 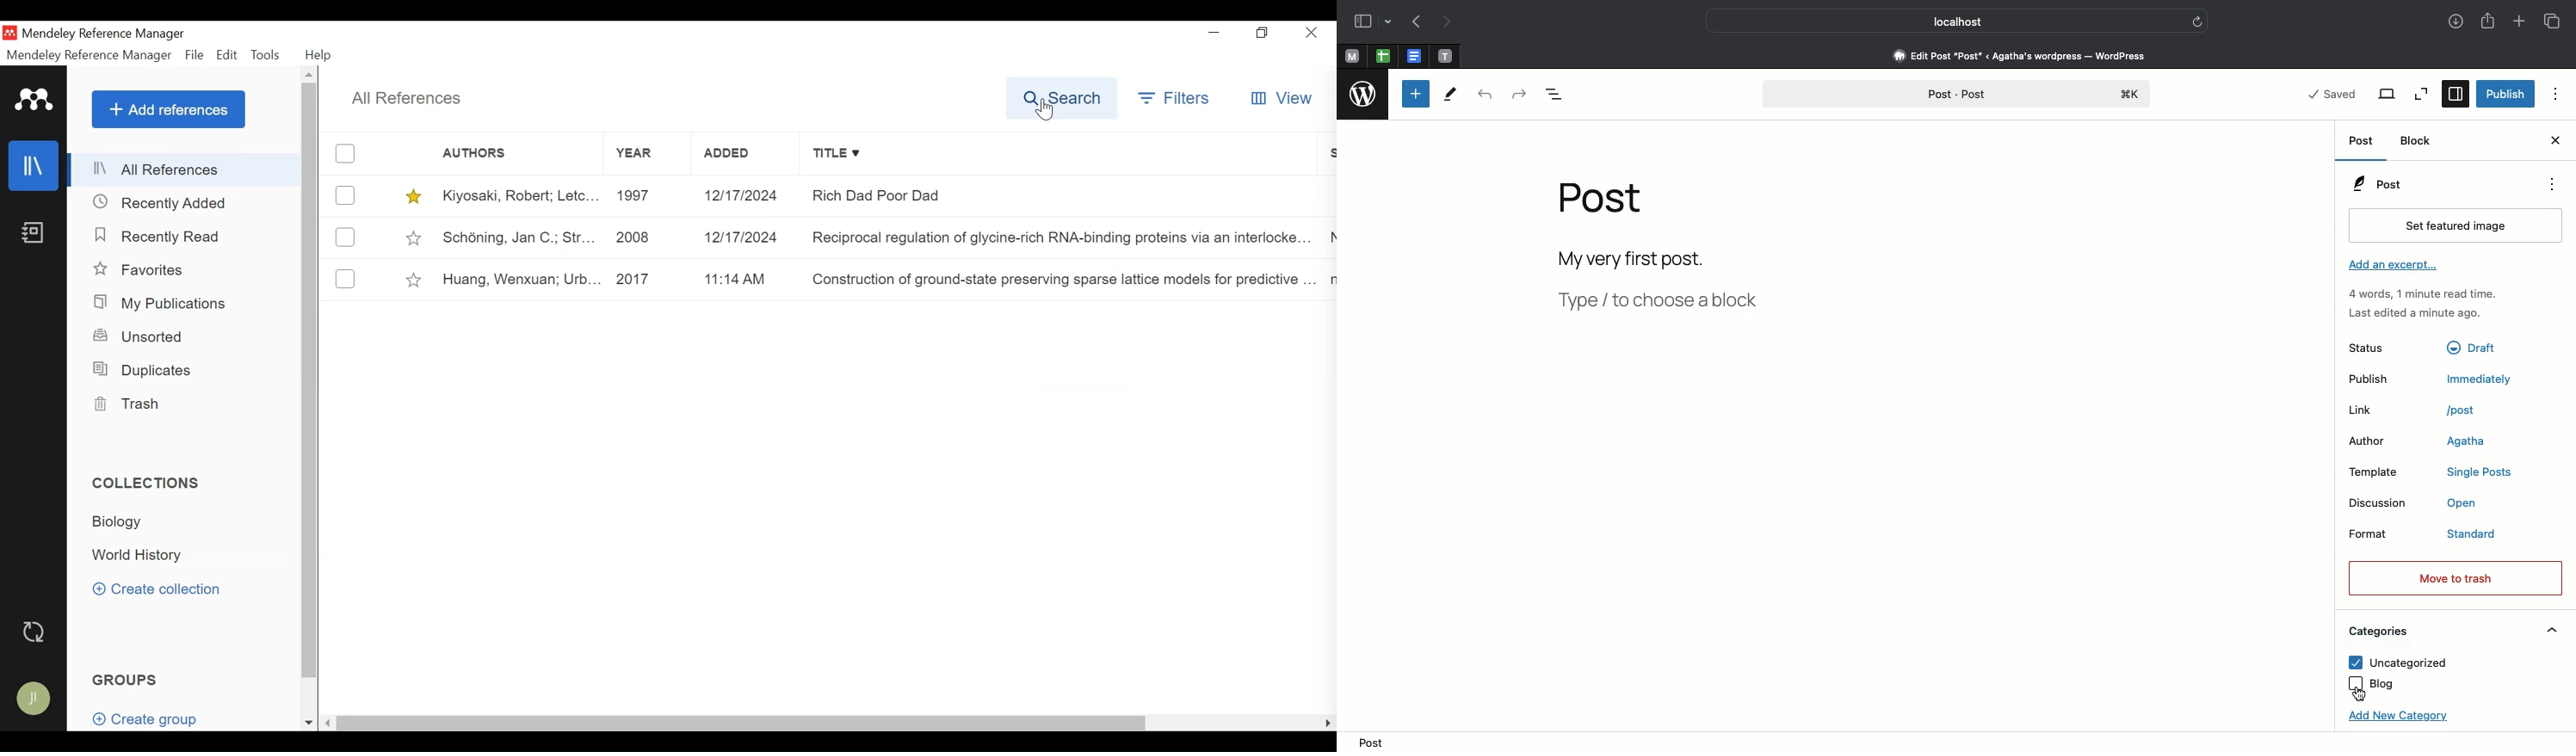 What do you see at coordinates (164, 303) in the screenshot?
I see `My Publication` at bounding box center [164, 303].